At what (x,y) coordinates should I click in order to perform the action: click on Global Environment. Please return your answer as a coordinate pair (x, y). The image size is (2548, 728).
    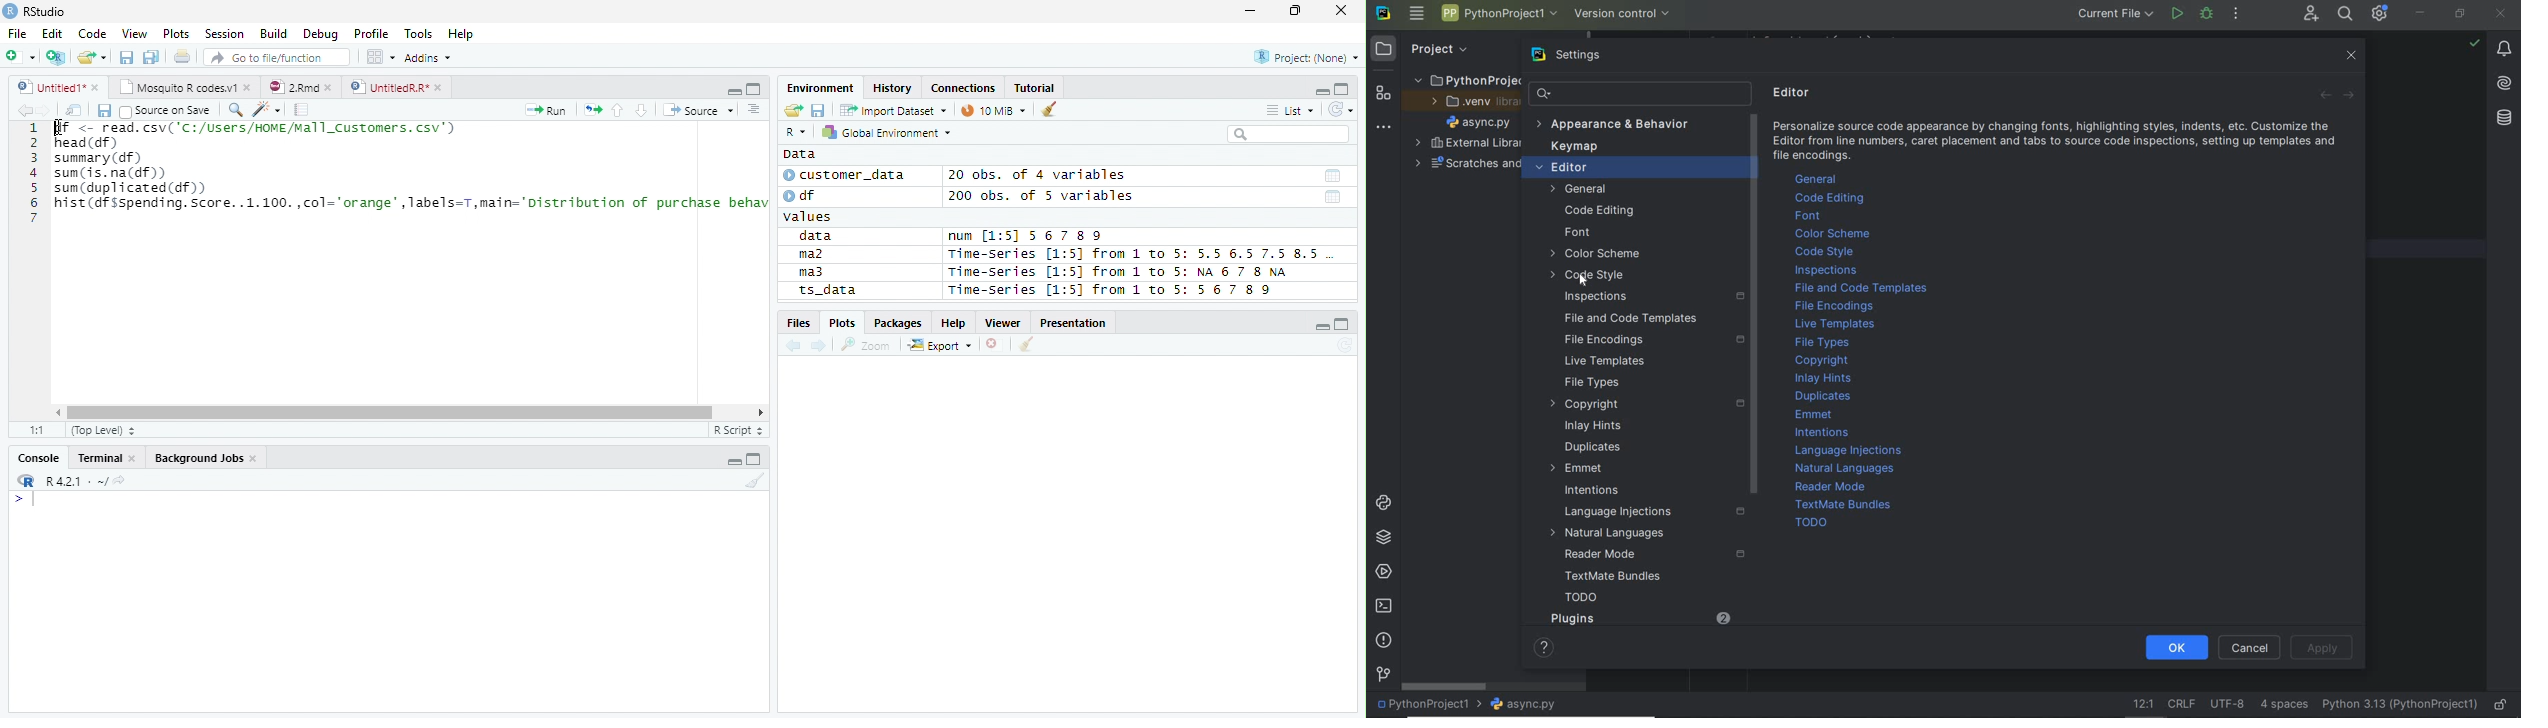
    Looking at the image, I should click on (887, 132).